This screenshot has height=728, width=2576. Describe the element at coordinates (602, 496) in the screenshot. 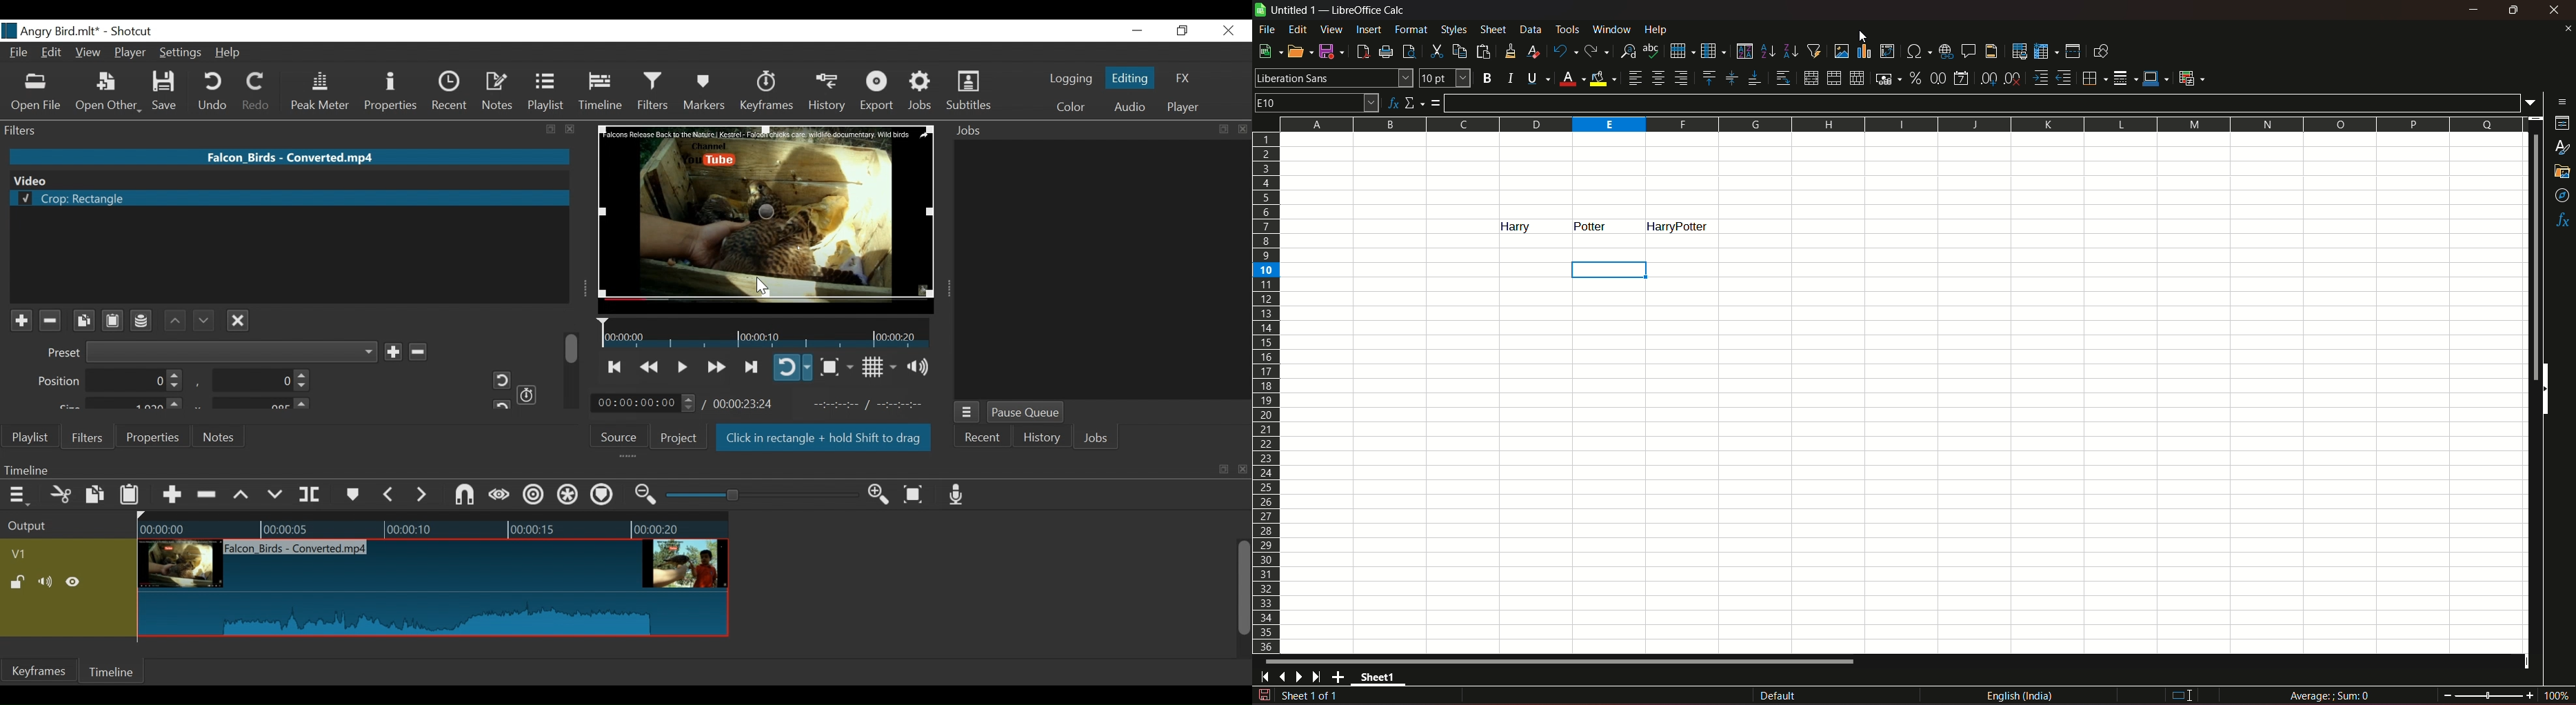

I see `Ripple all tracks` at that location.